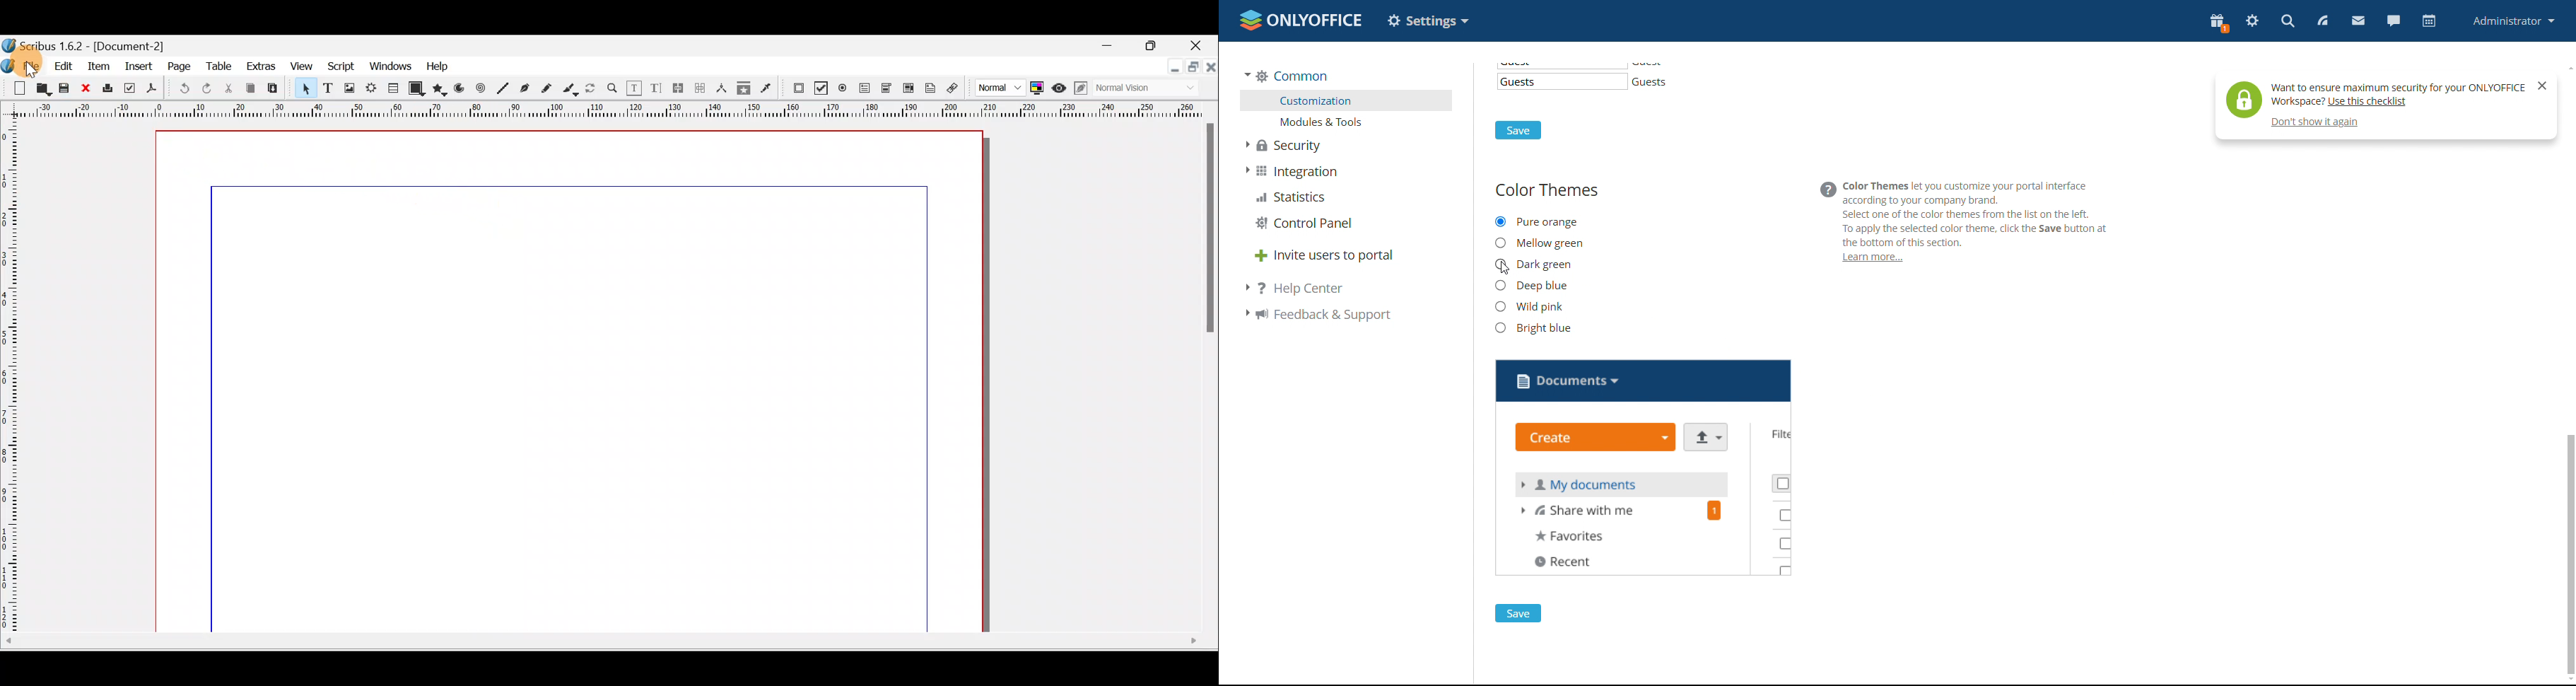 The image size is (2576, 700). I want to click on Edit text with story editor, so click(657, 87).